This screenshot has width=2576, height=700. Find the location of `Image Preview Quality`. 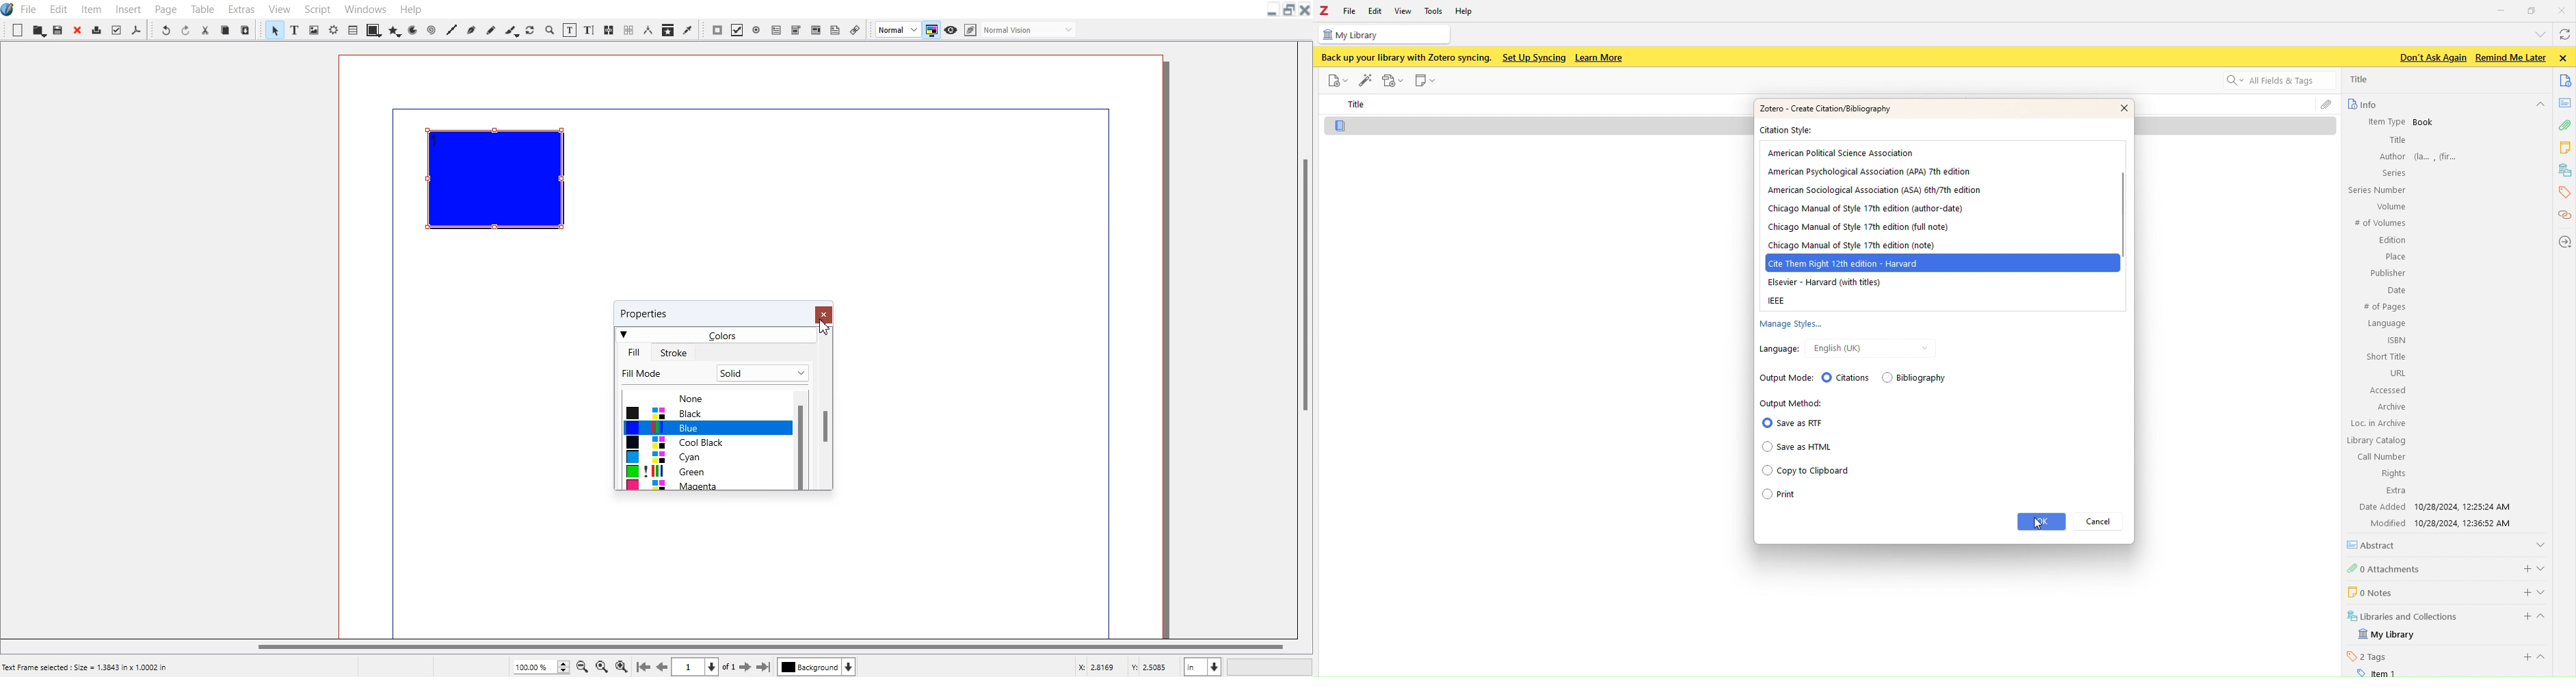

Image Preview Quality is located at coordinates (897, 29).